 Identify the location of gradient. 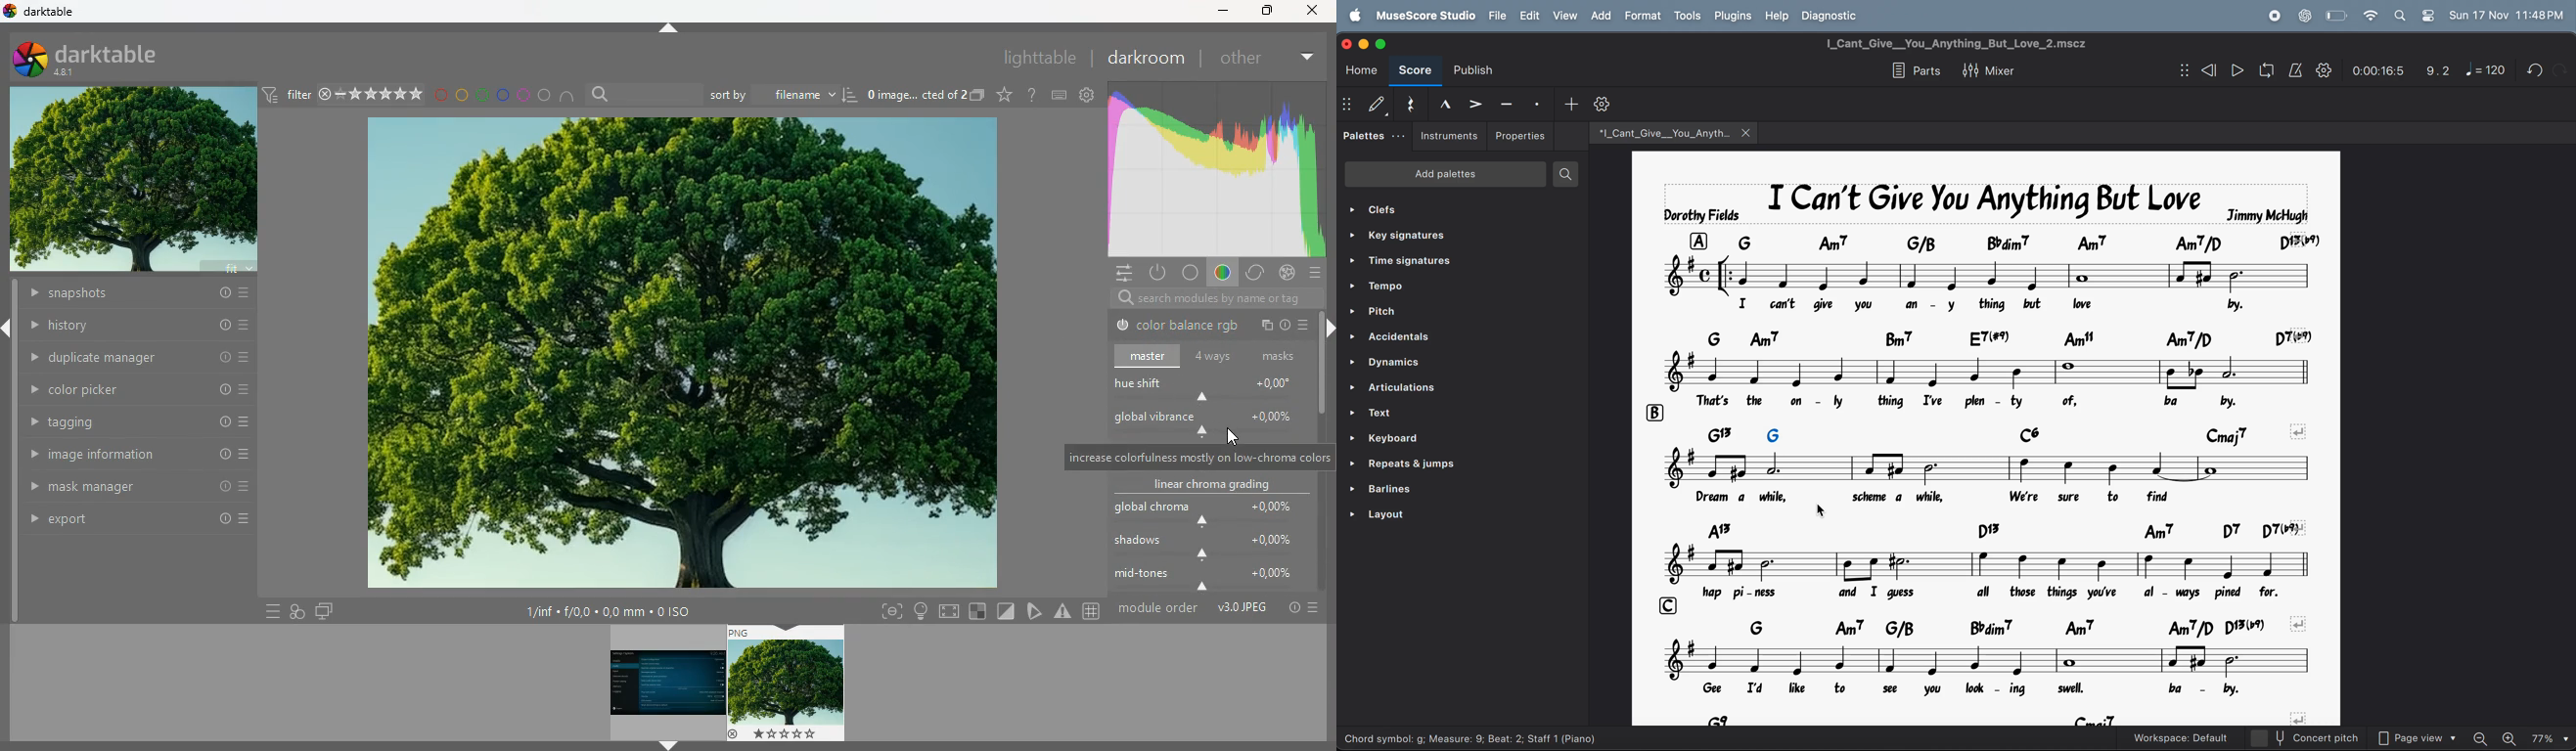
(1213, 170).